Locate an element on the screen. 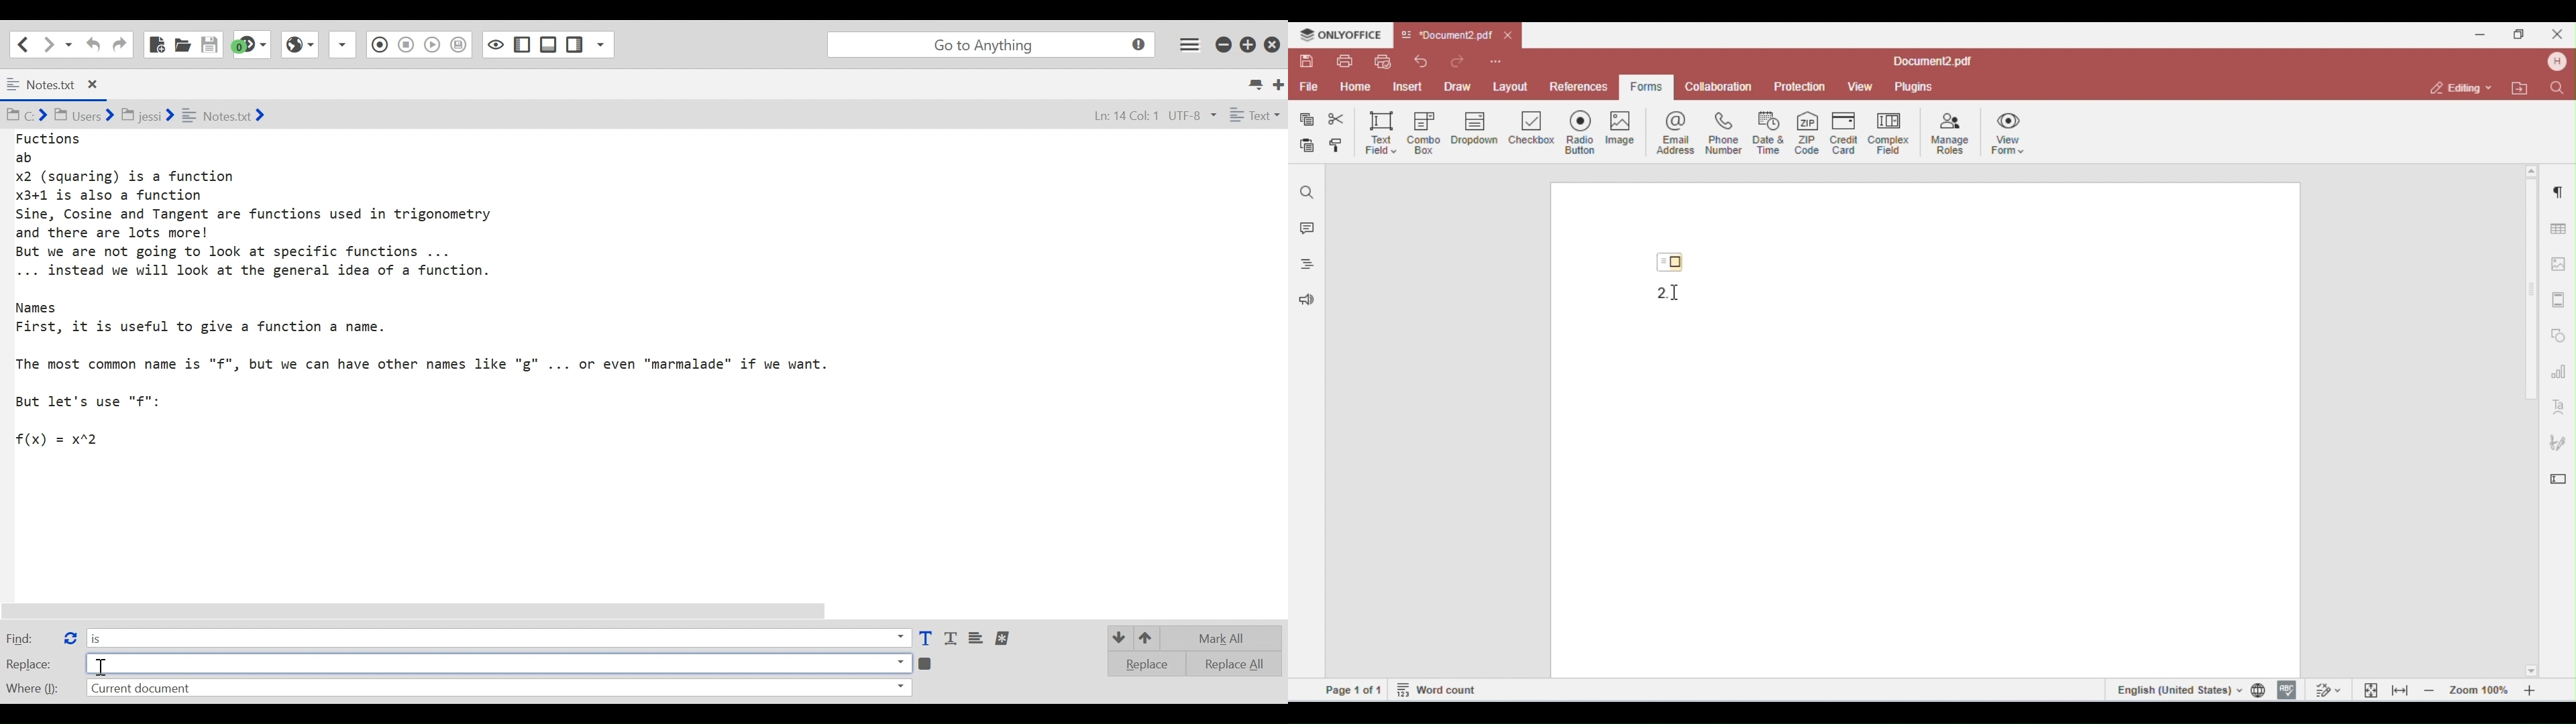 This screenshot has height=728, width=2576. List All Tabs is located at coordinates (1257, 82).